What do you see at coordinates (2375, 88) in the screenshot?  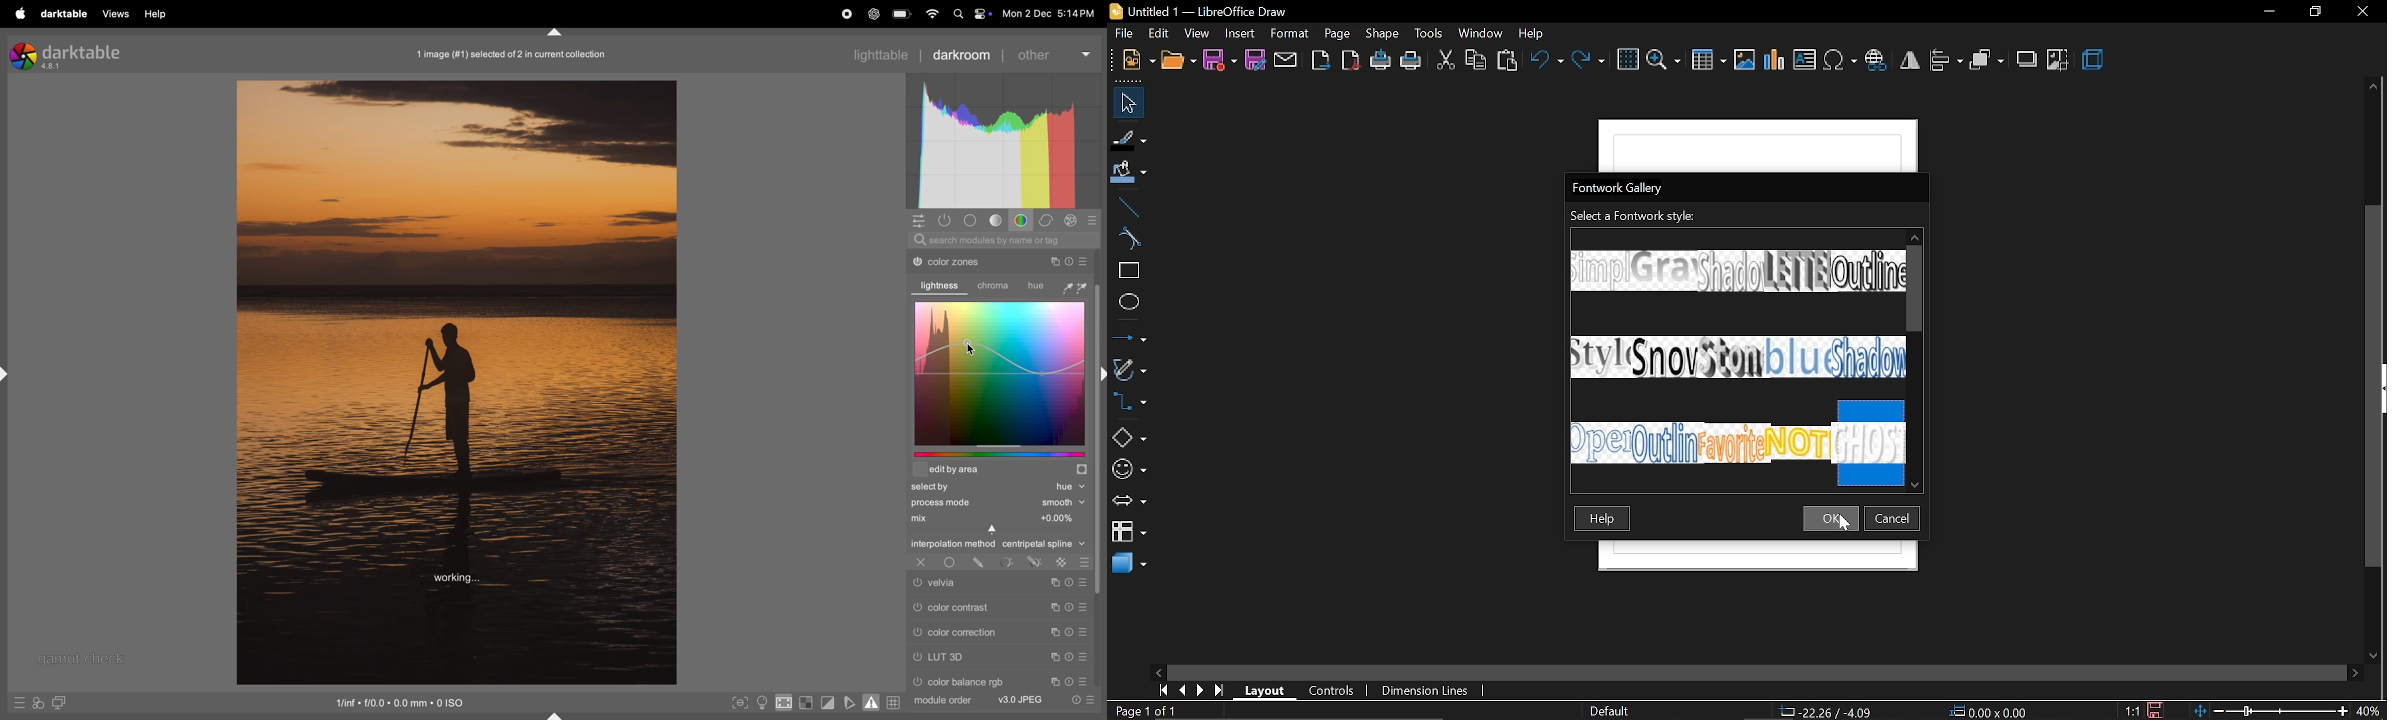 I see `move up` at bounding box center [2375, 88].